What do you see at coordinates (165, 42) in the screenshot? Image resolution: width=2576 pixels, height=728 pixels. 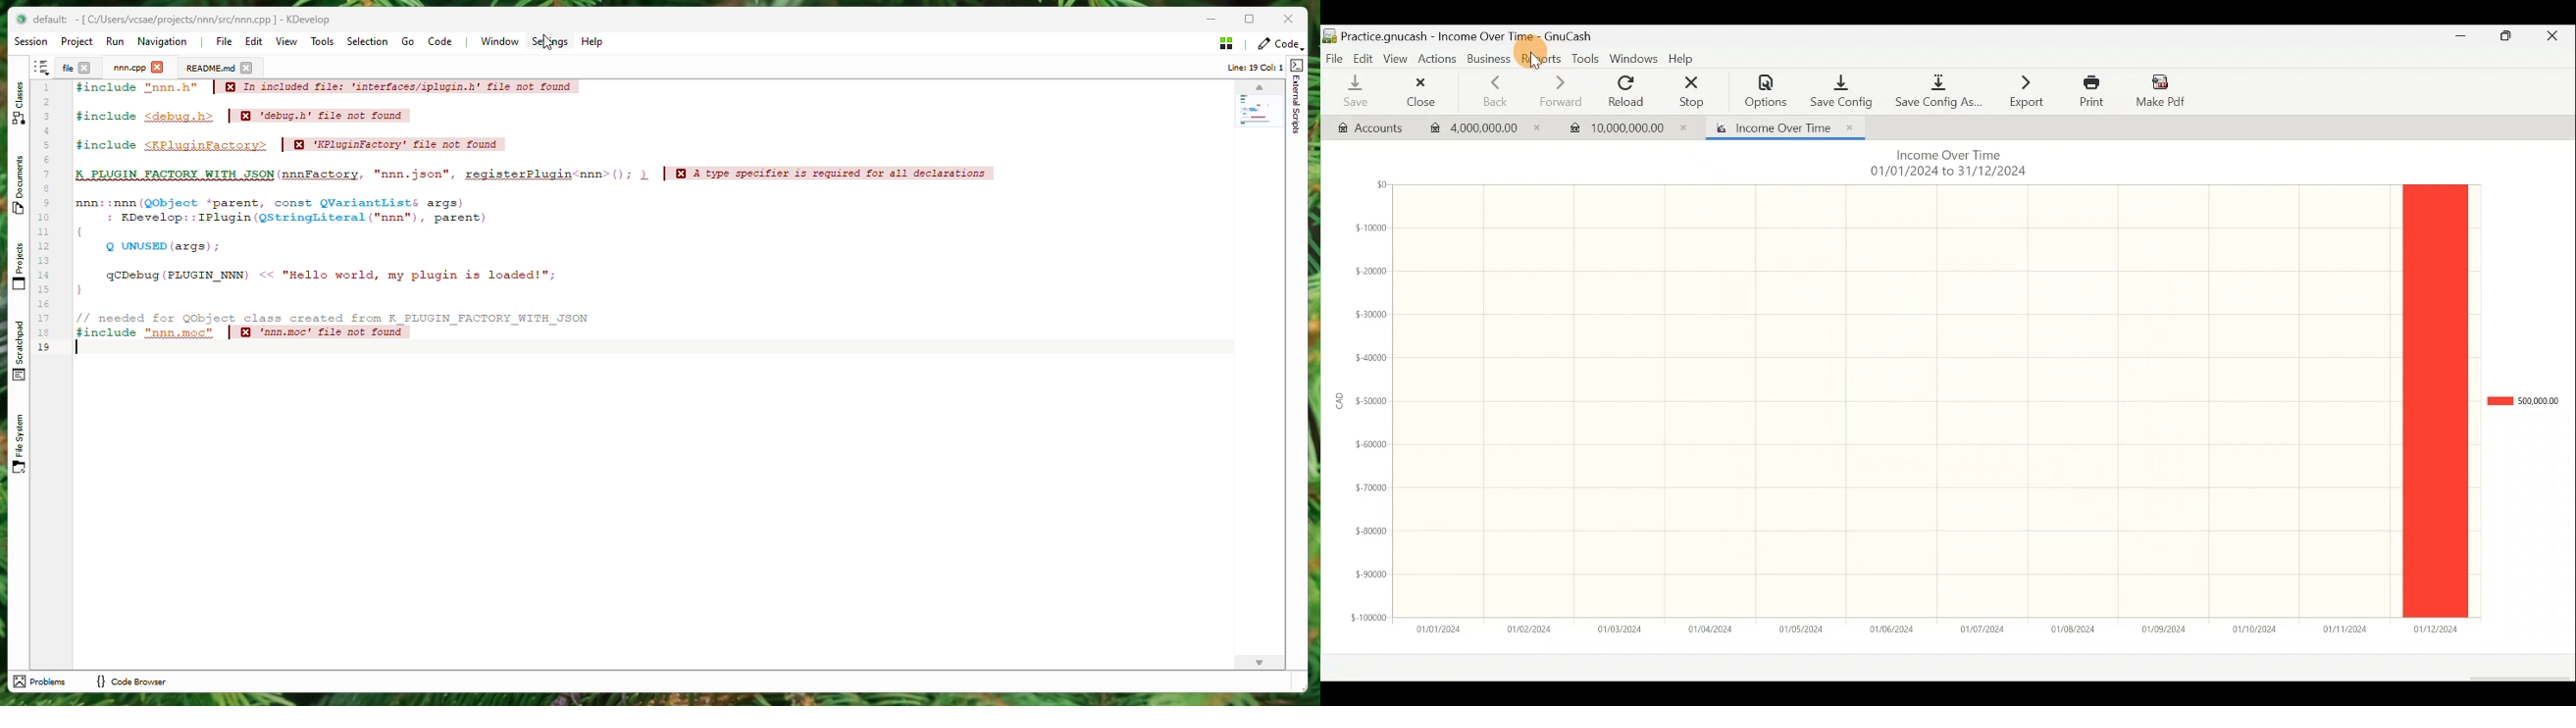 I see `Navigation` at bounding box center [165, 42].